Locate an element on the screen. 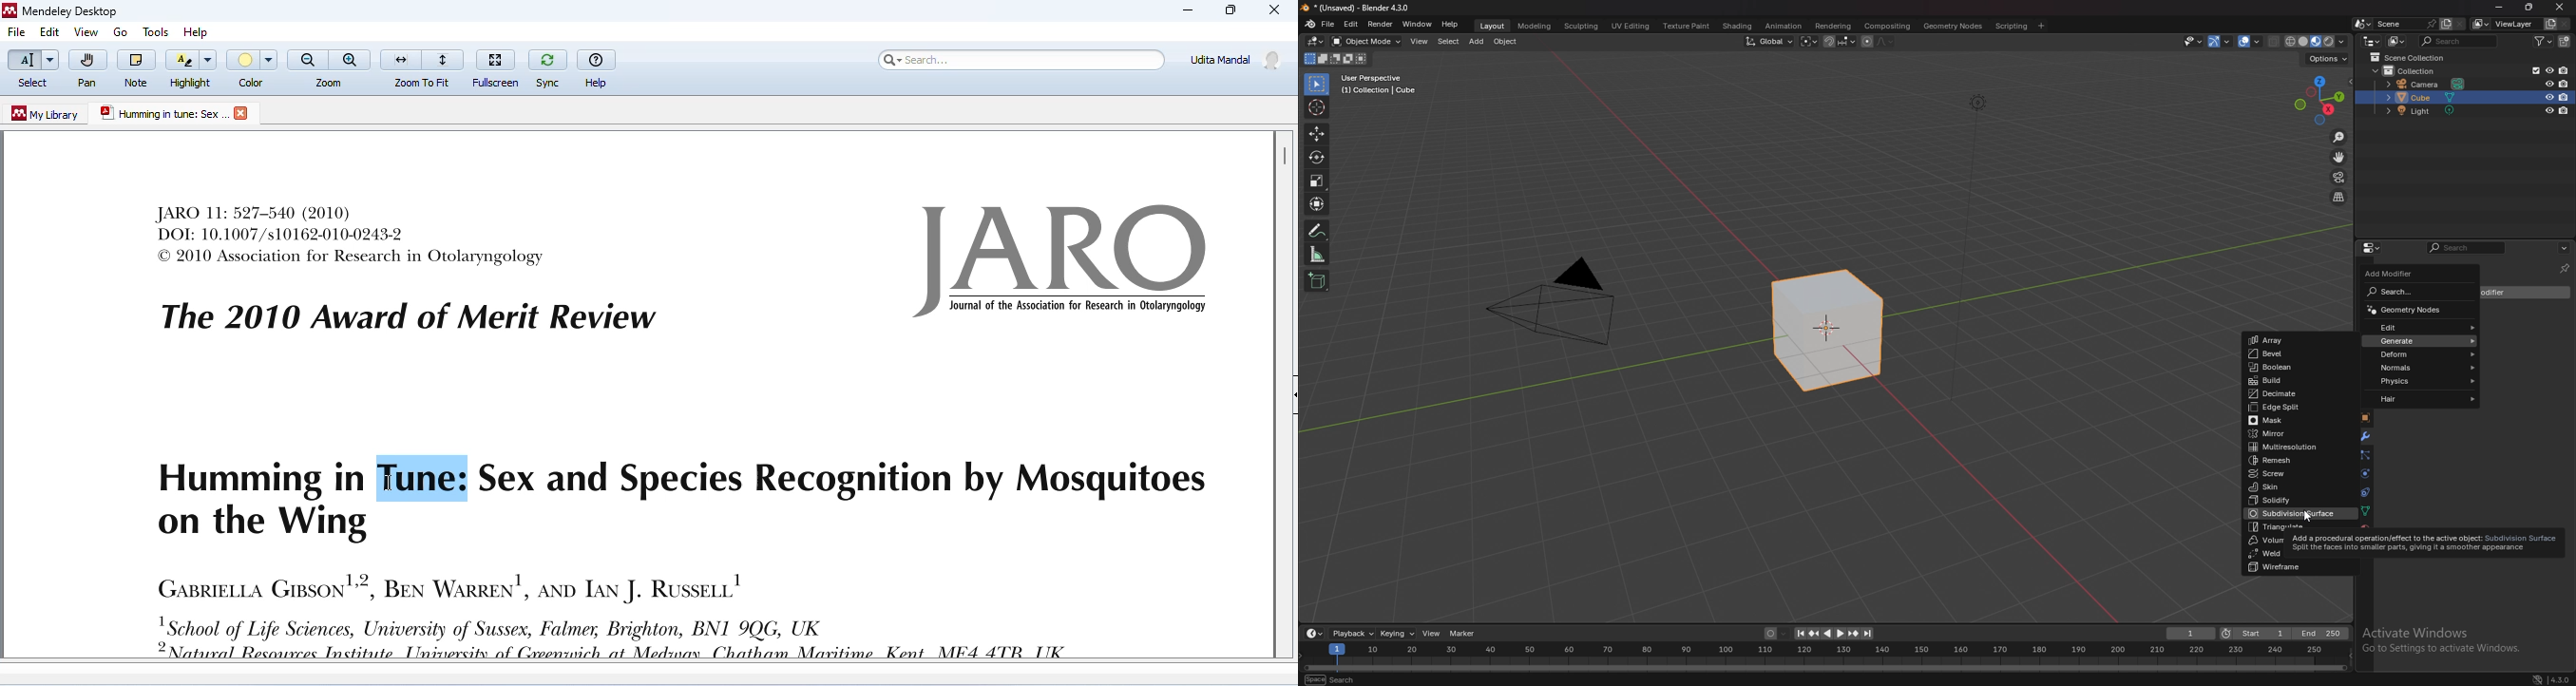  material is located at coordinates (2366, 527).